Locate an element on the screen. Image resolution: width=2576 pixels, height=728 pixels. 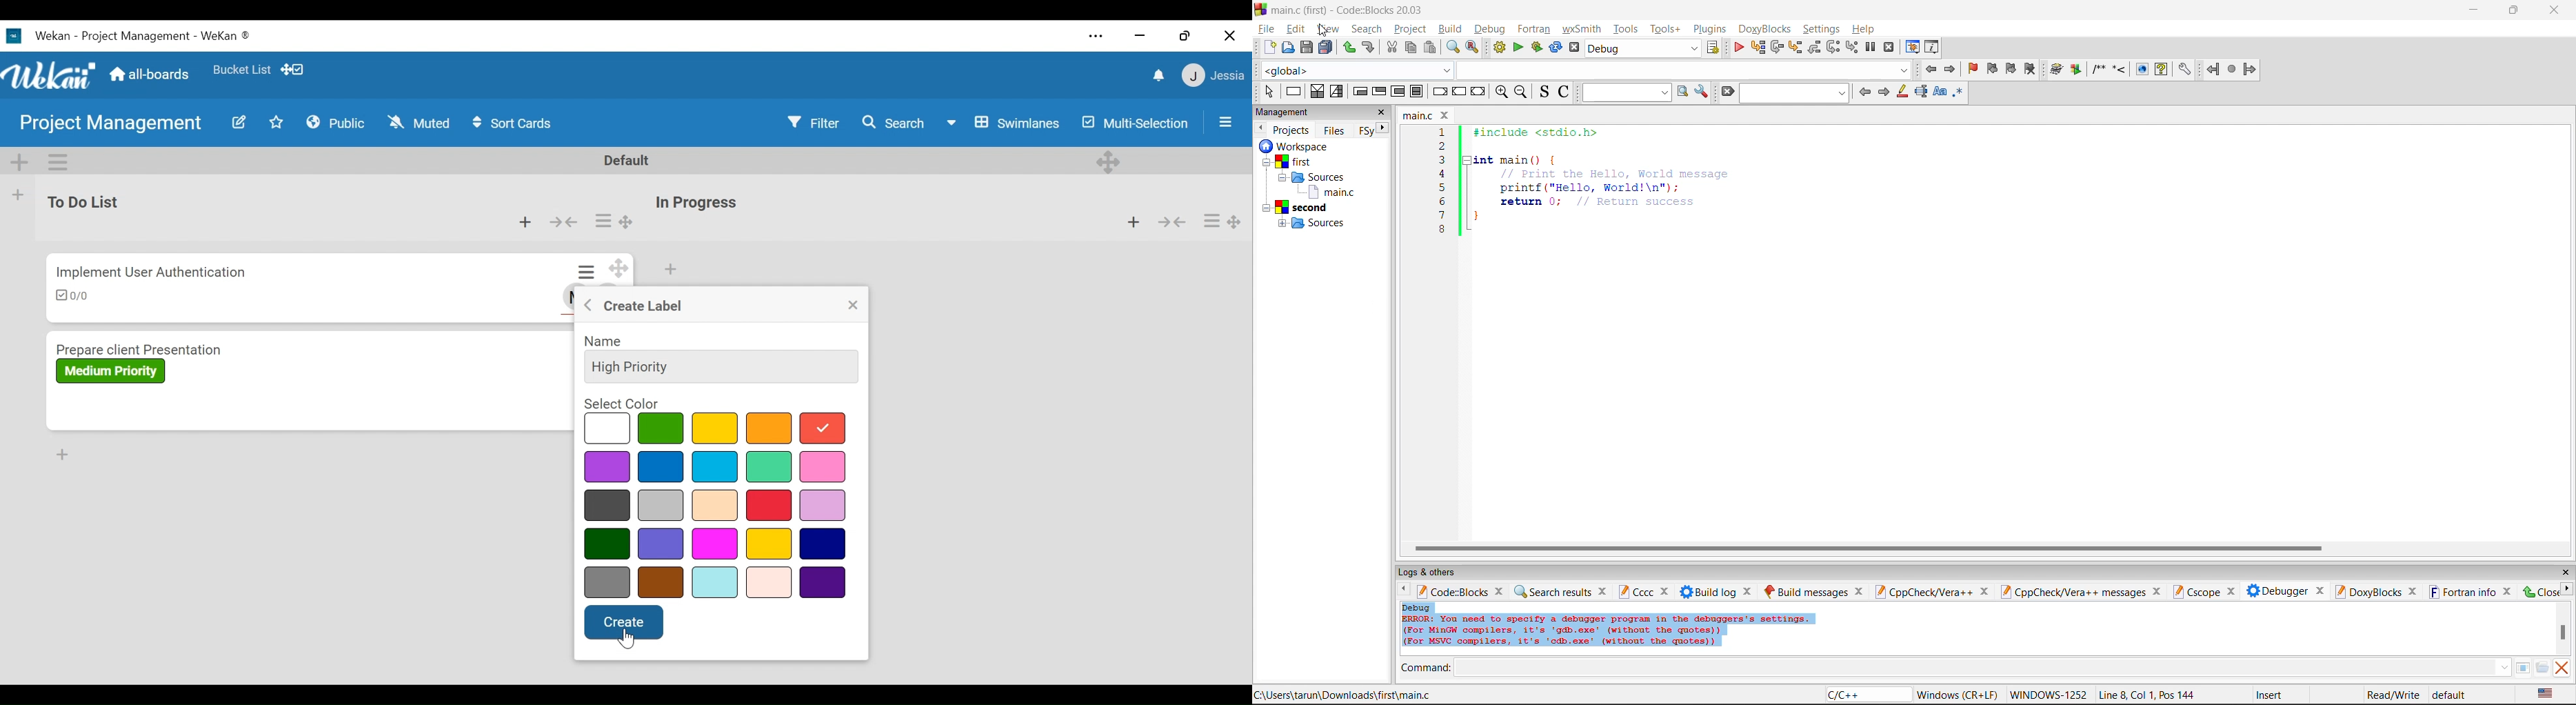
selected text is located at coordinates (1921, 92).